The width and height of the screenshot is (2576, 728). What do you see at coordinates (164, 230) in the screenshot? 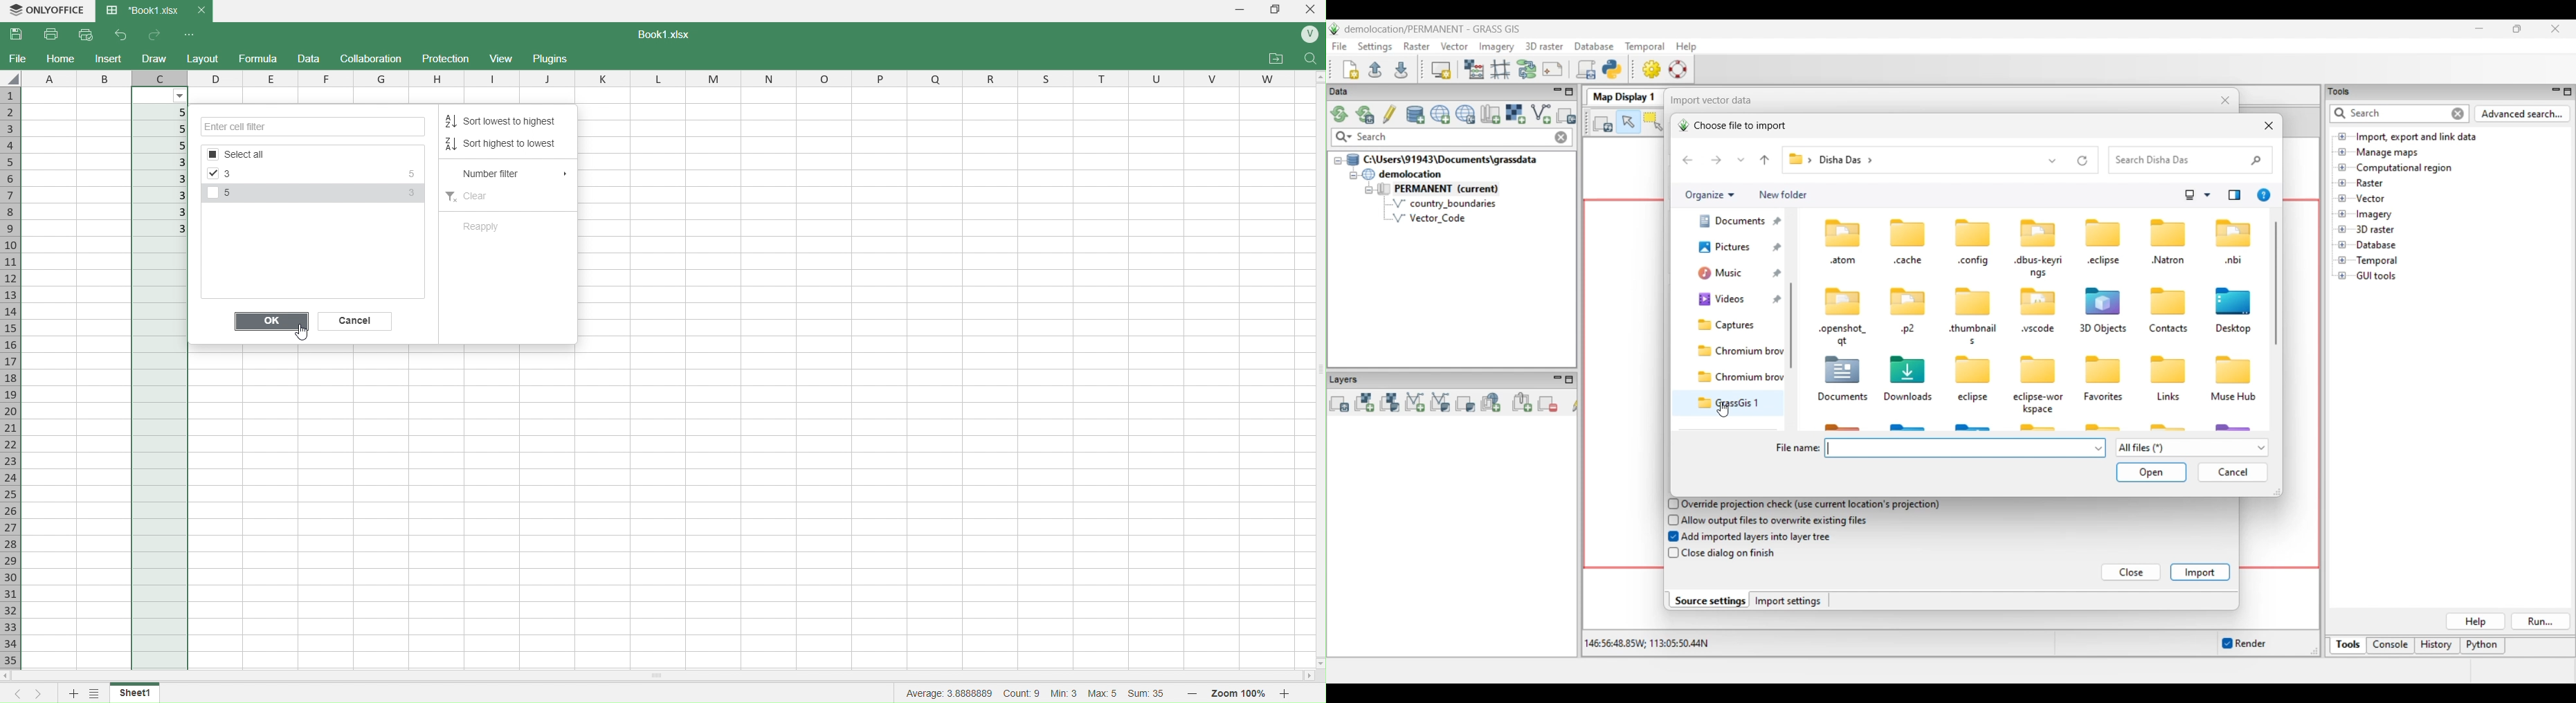
I see `3` at bounding box center [164, 230].